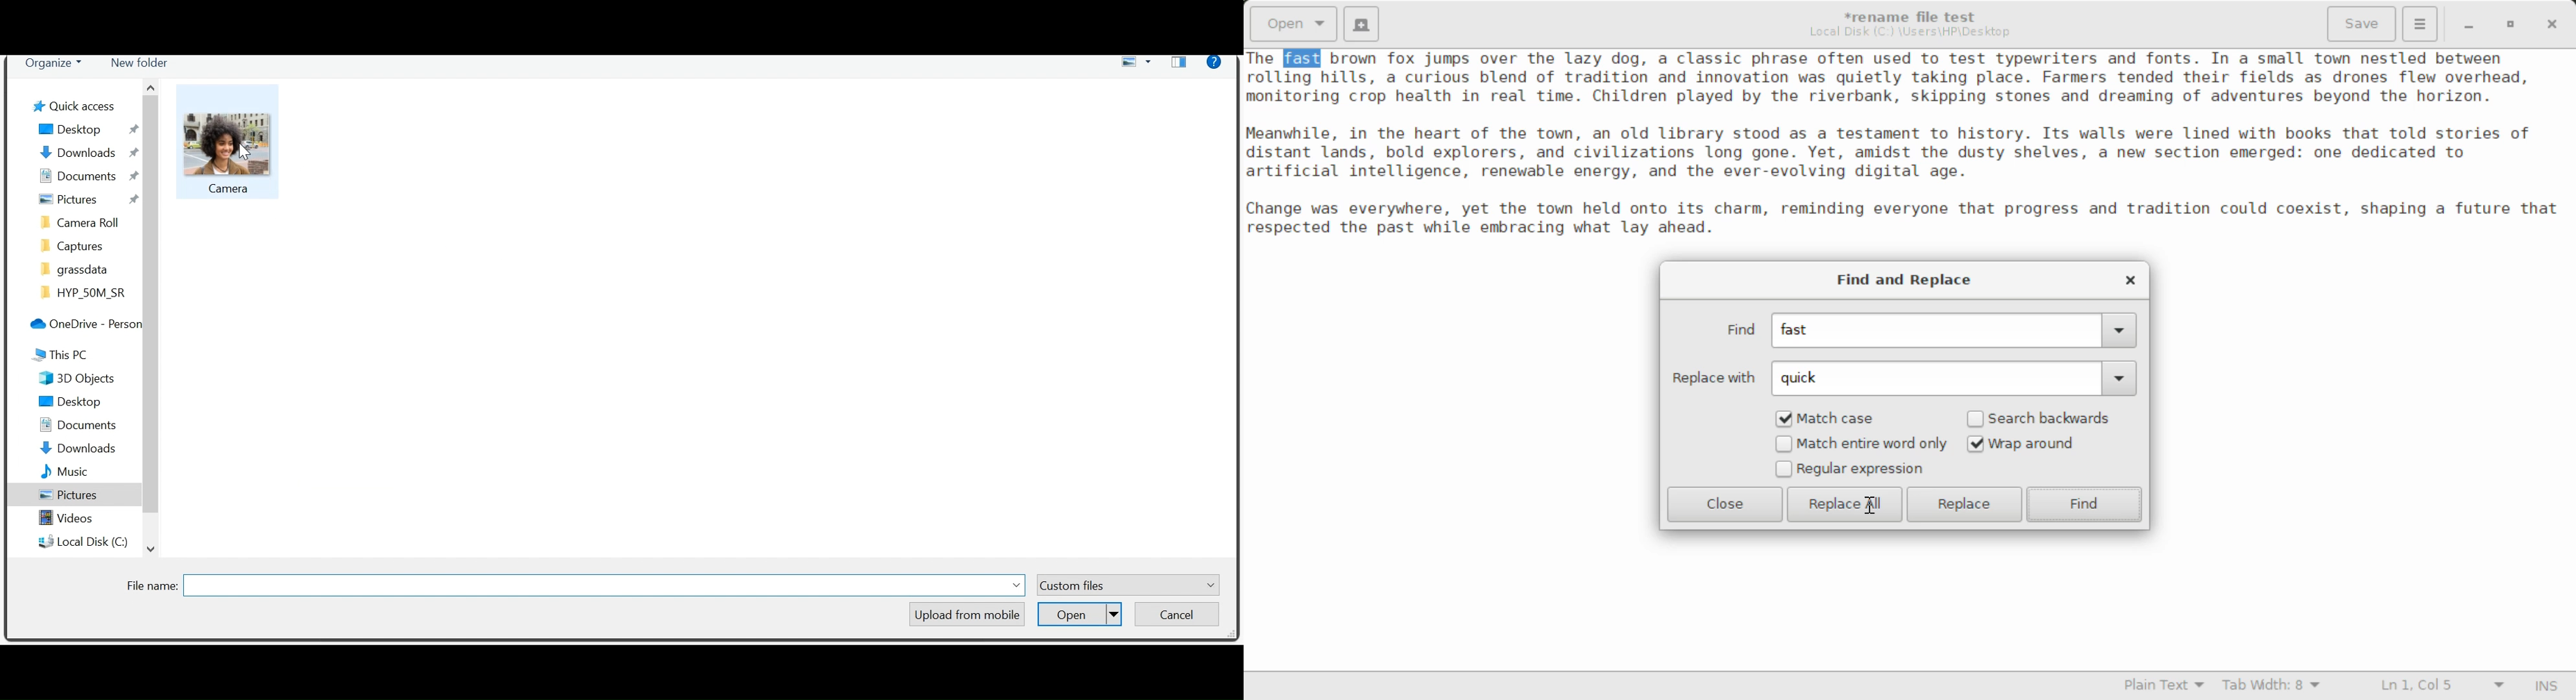 The width and height of the screenshot is (2576, 700). I want to click on HYP_50M_SR, so click(86, 294).